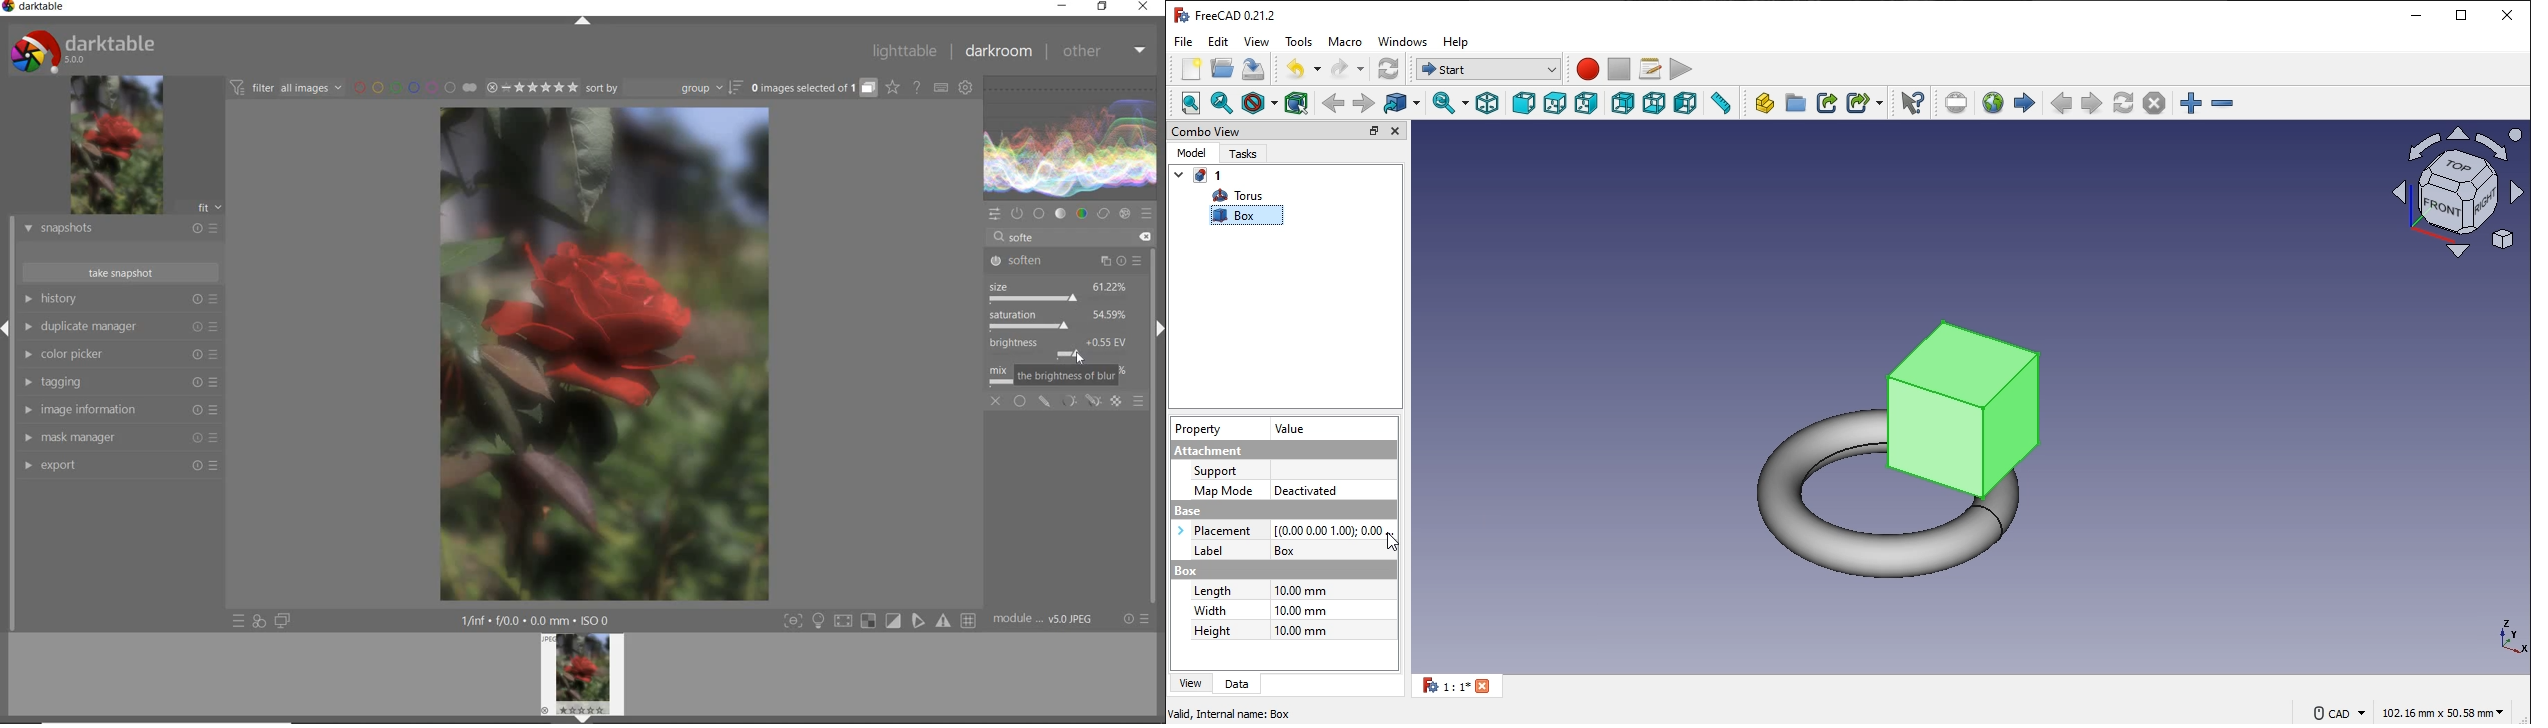 This screenshot has height=728, width=2548. Describe the element at coordinates (2417, 14) in the screenshot. I see `minimize` at that location.